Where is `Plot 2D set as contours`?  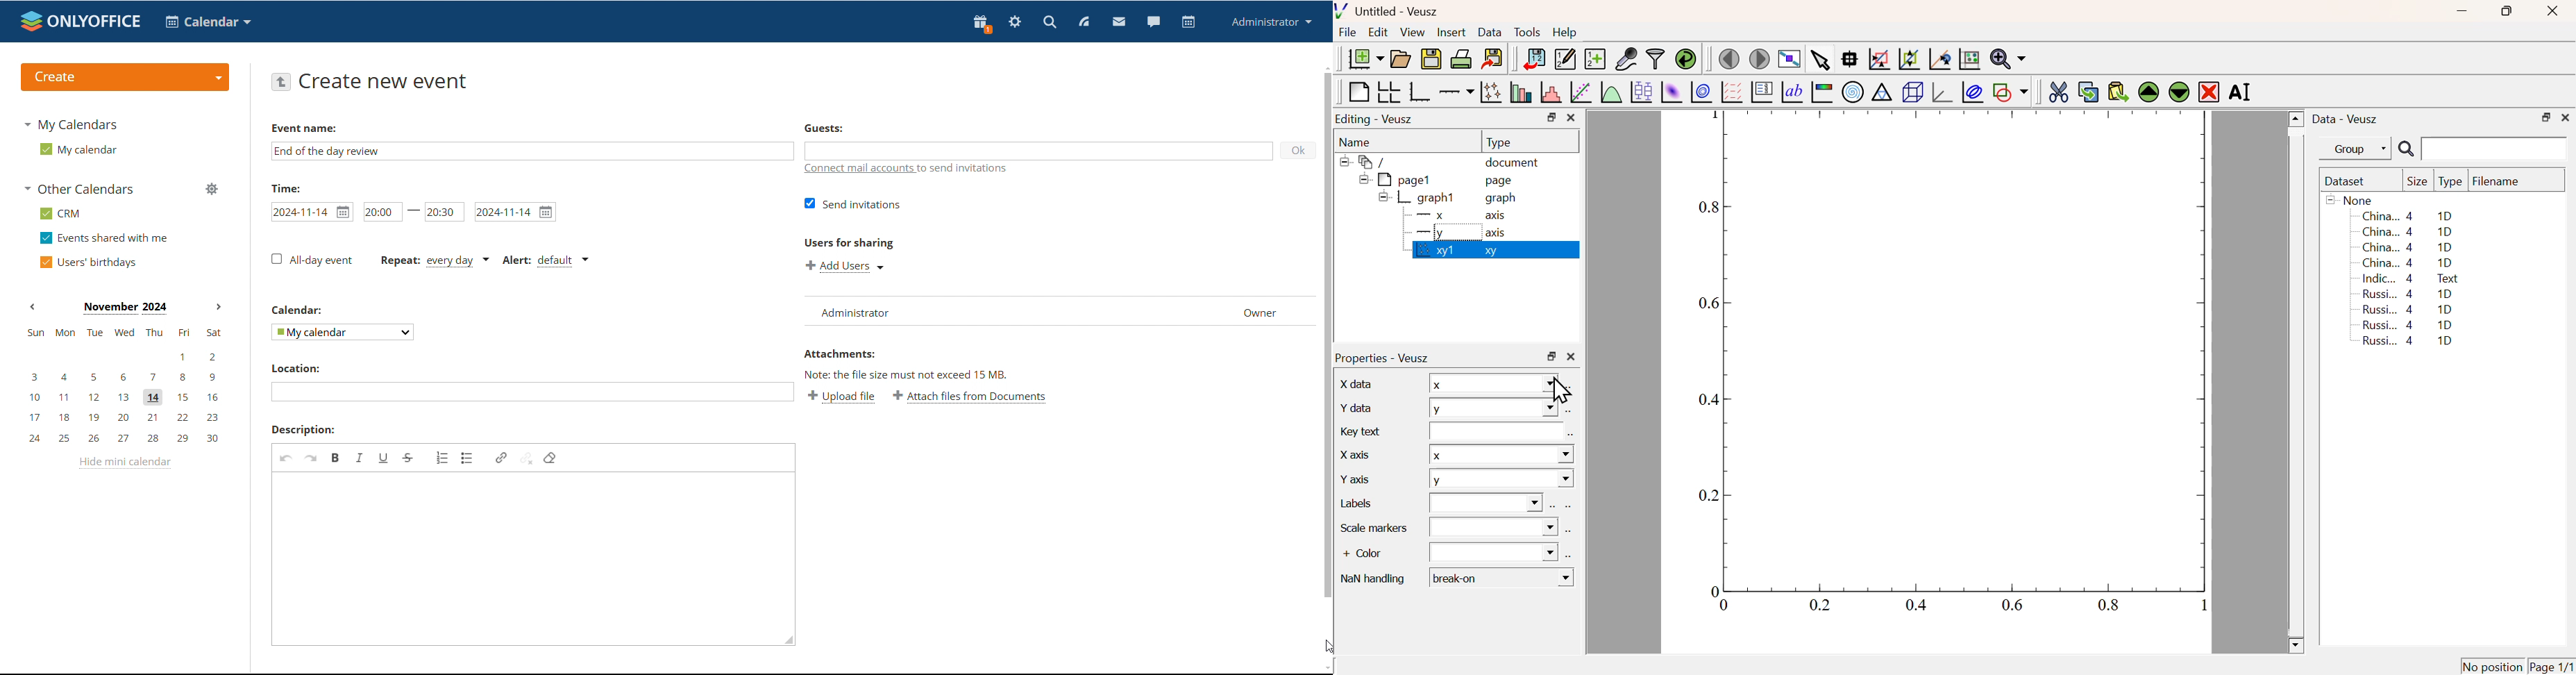 Plot 2D set as contours is located at coordinates (1701, 93).